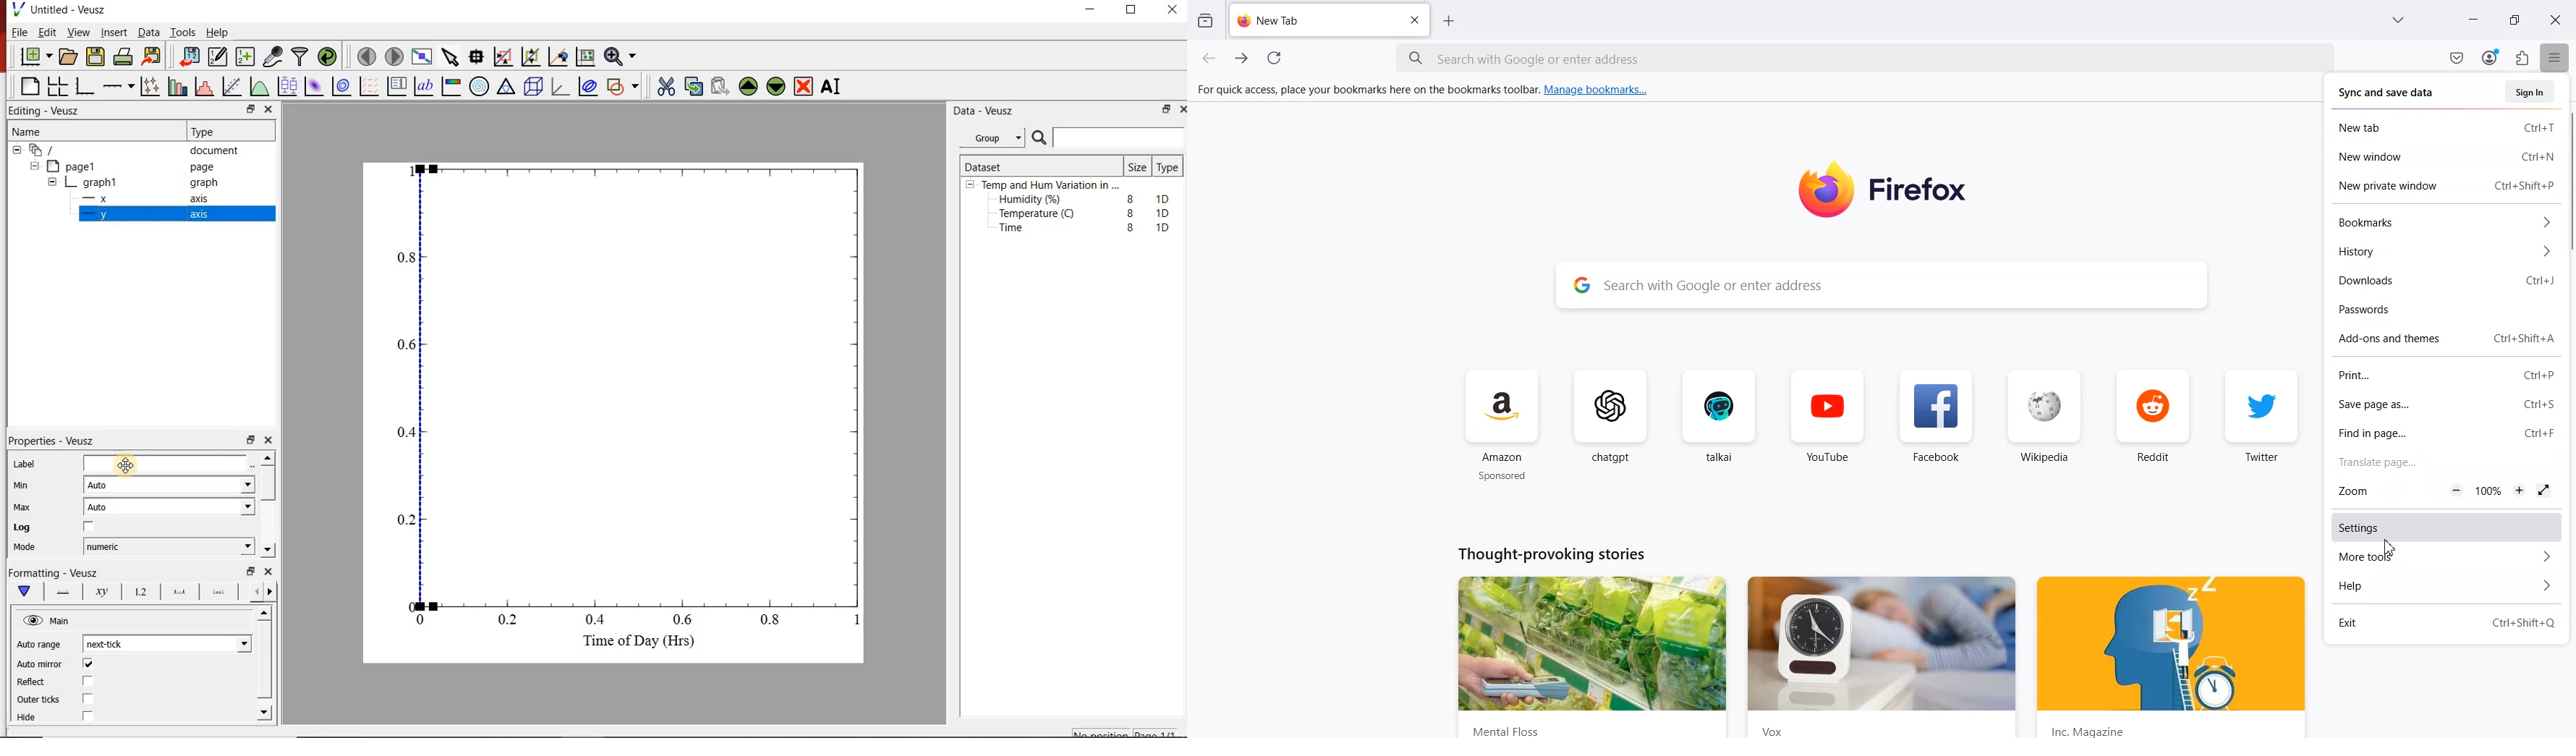 This screenshot has height=756, width=2576. Describe the element at coordinates (597, 621) in the screenshot. I see `0.4` at that location.